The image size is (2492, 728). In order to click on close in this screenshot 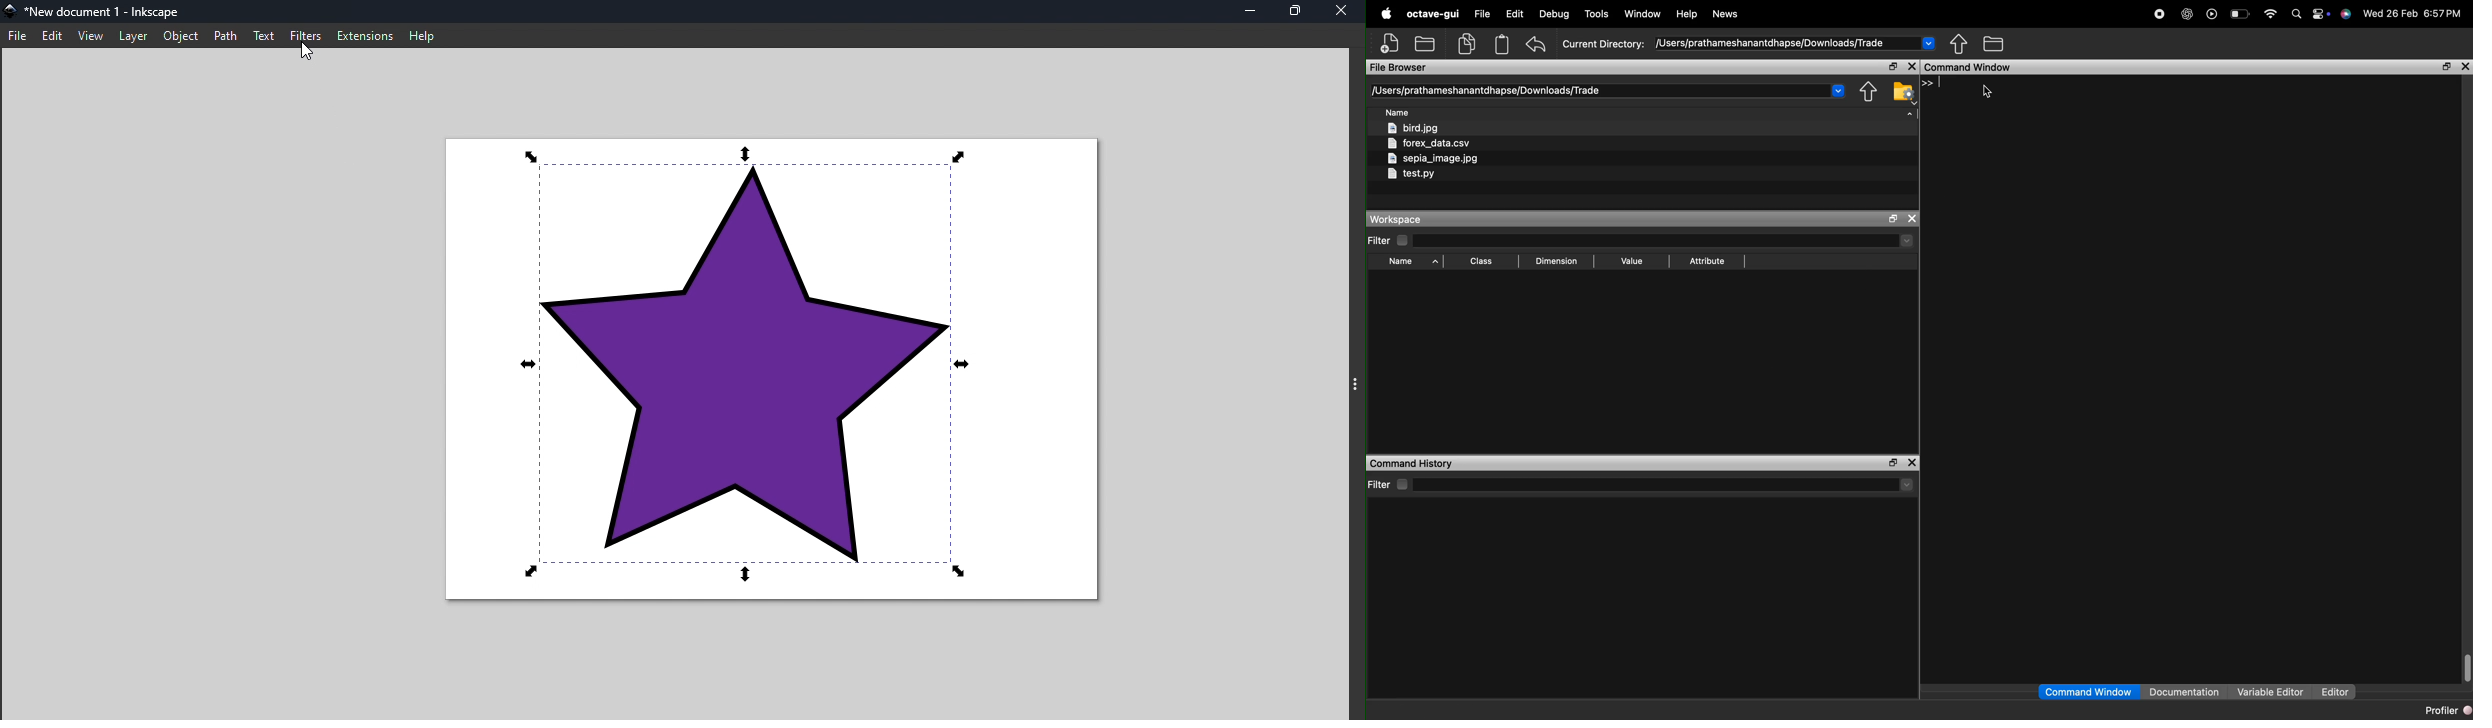, I will do `click(1912, 219)`.